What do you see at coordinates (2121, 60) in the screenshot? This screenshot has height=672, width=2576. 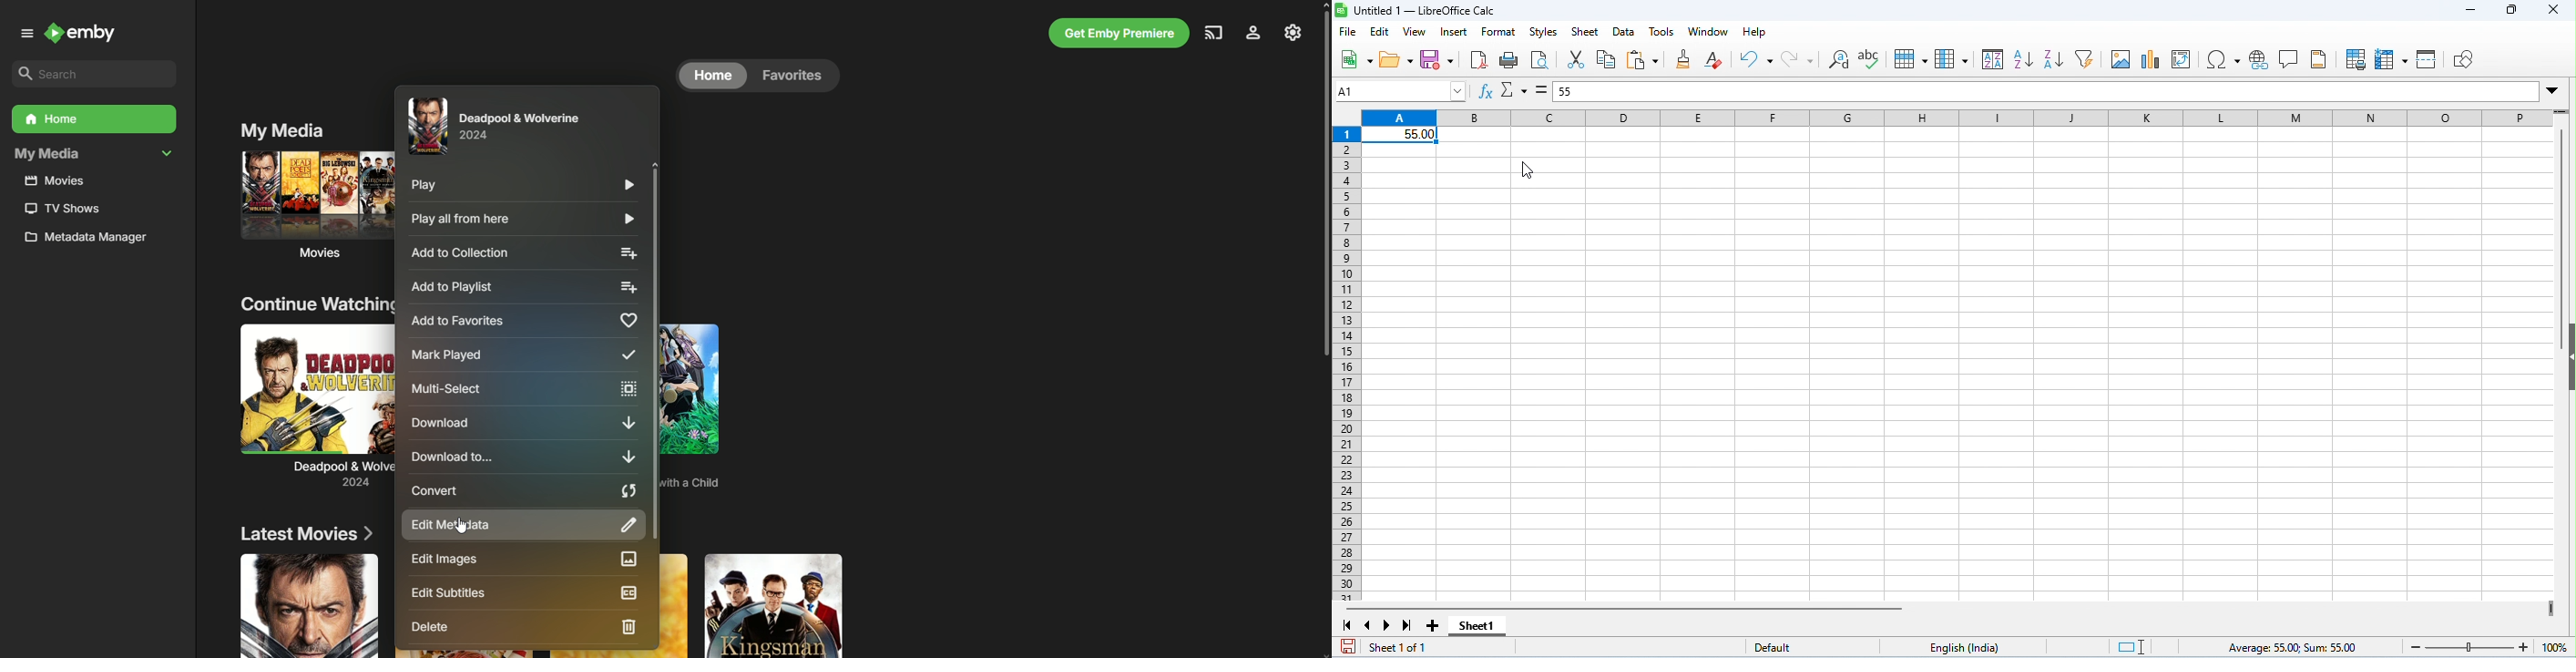 I see `insert image` at bounding box center [2121, 60].